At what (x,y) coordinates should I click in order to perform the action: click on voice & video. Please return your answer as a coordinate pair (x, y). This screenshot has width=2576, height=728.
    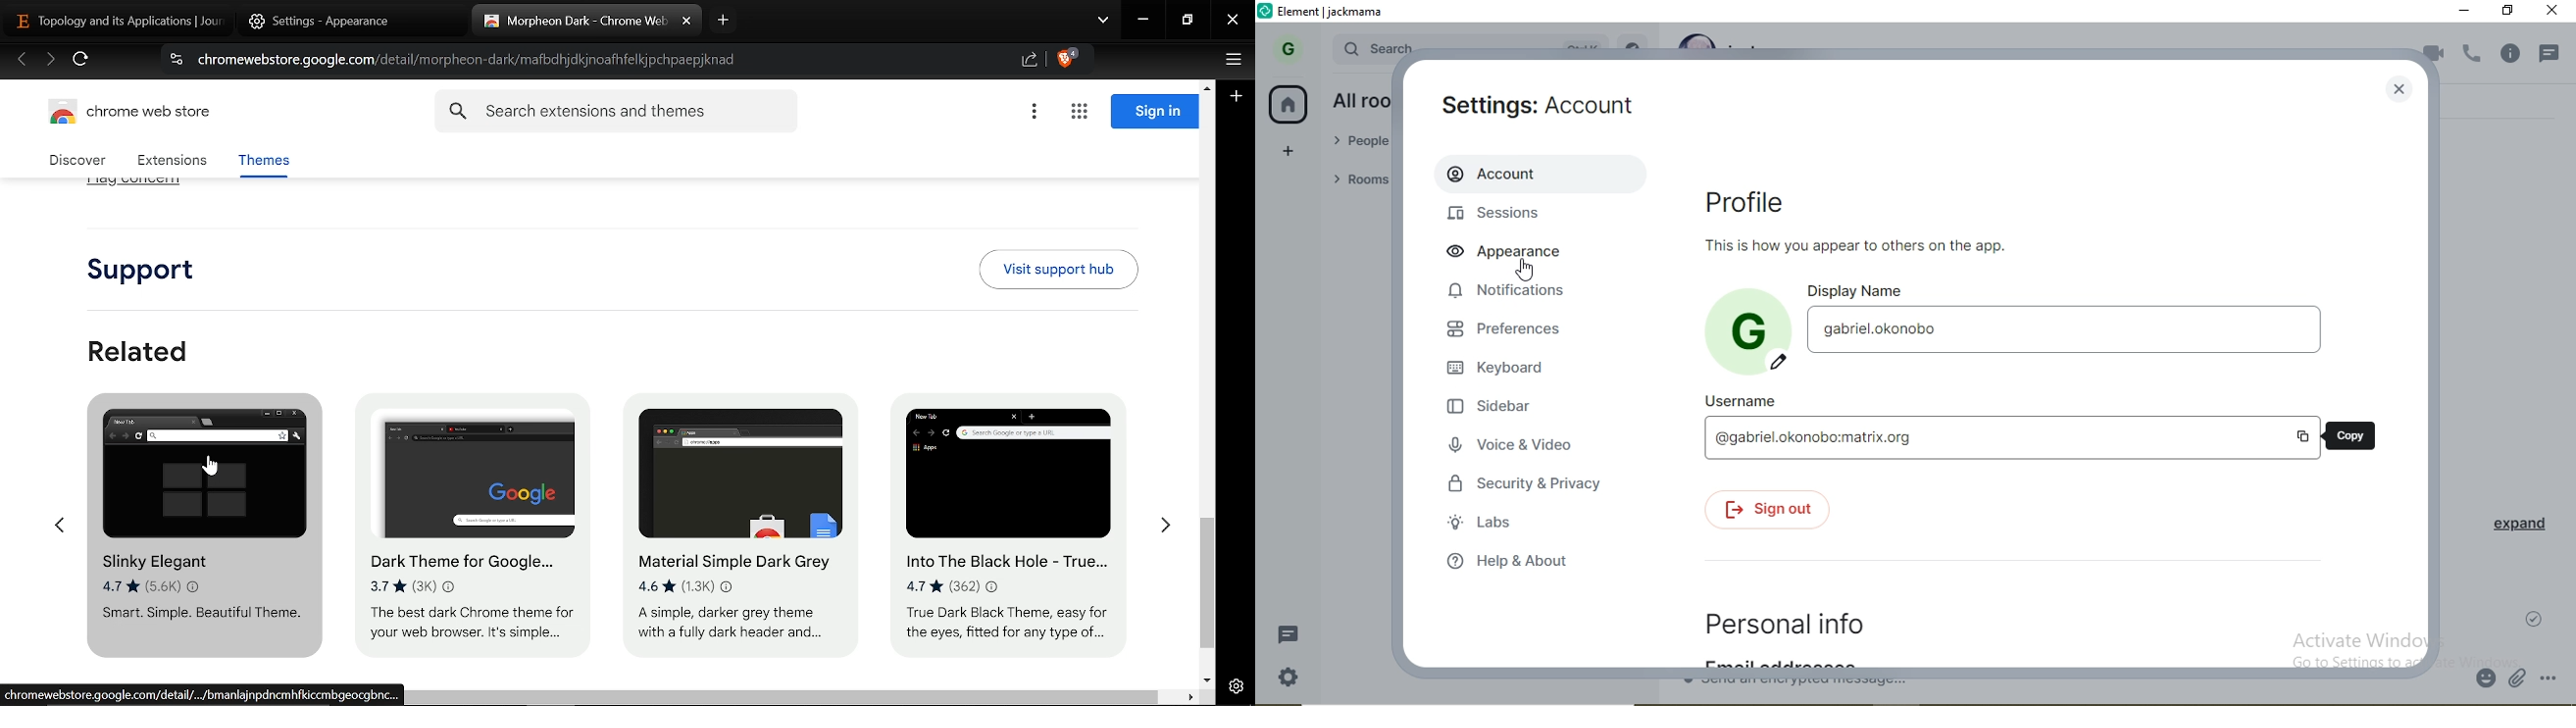
    Looking at the image, I should click on (1512, 446).